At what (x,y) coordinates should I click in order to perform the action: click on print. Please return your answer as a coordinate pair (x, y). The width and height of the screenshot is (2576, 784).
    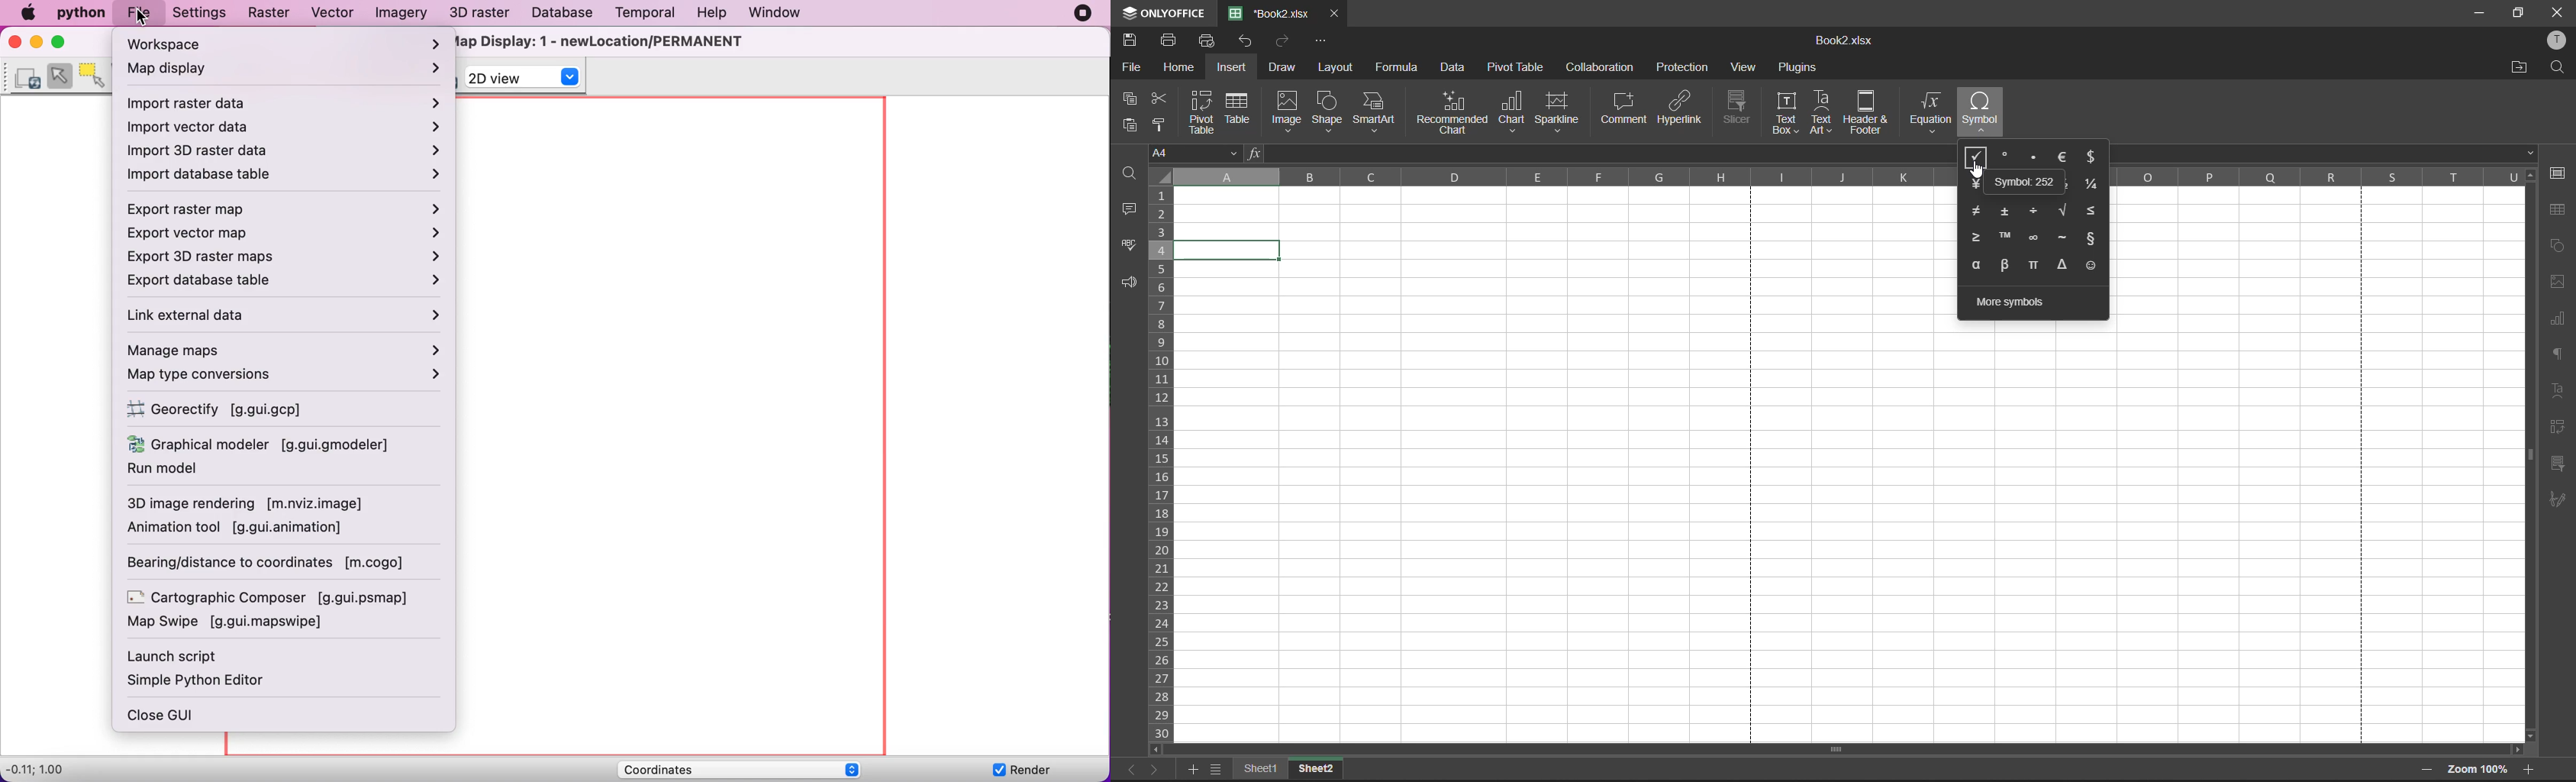
    Looking at the image, I should click on (1169, 38).